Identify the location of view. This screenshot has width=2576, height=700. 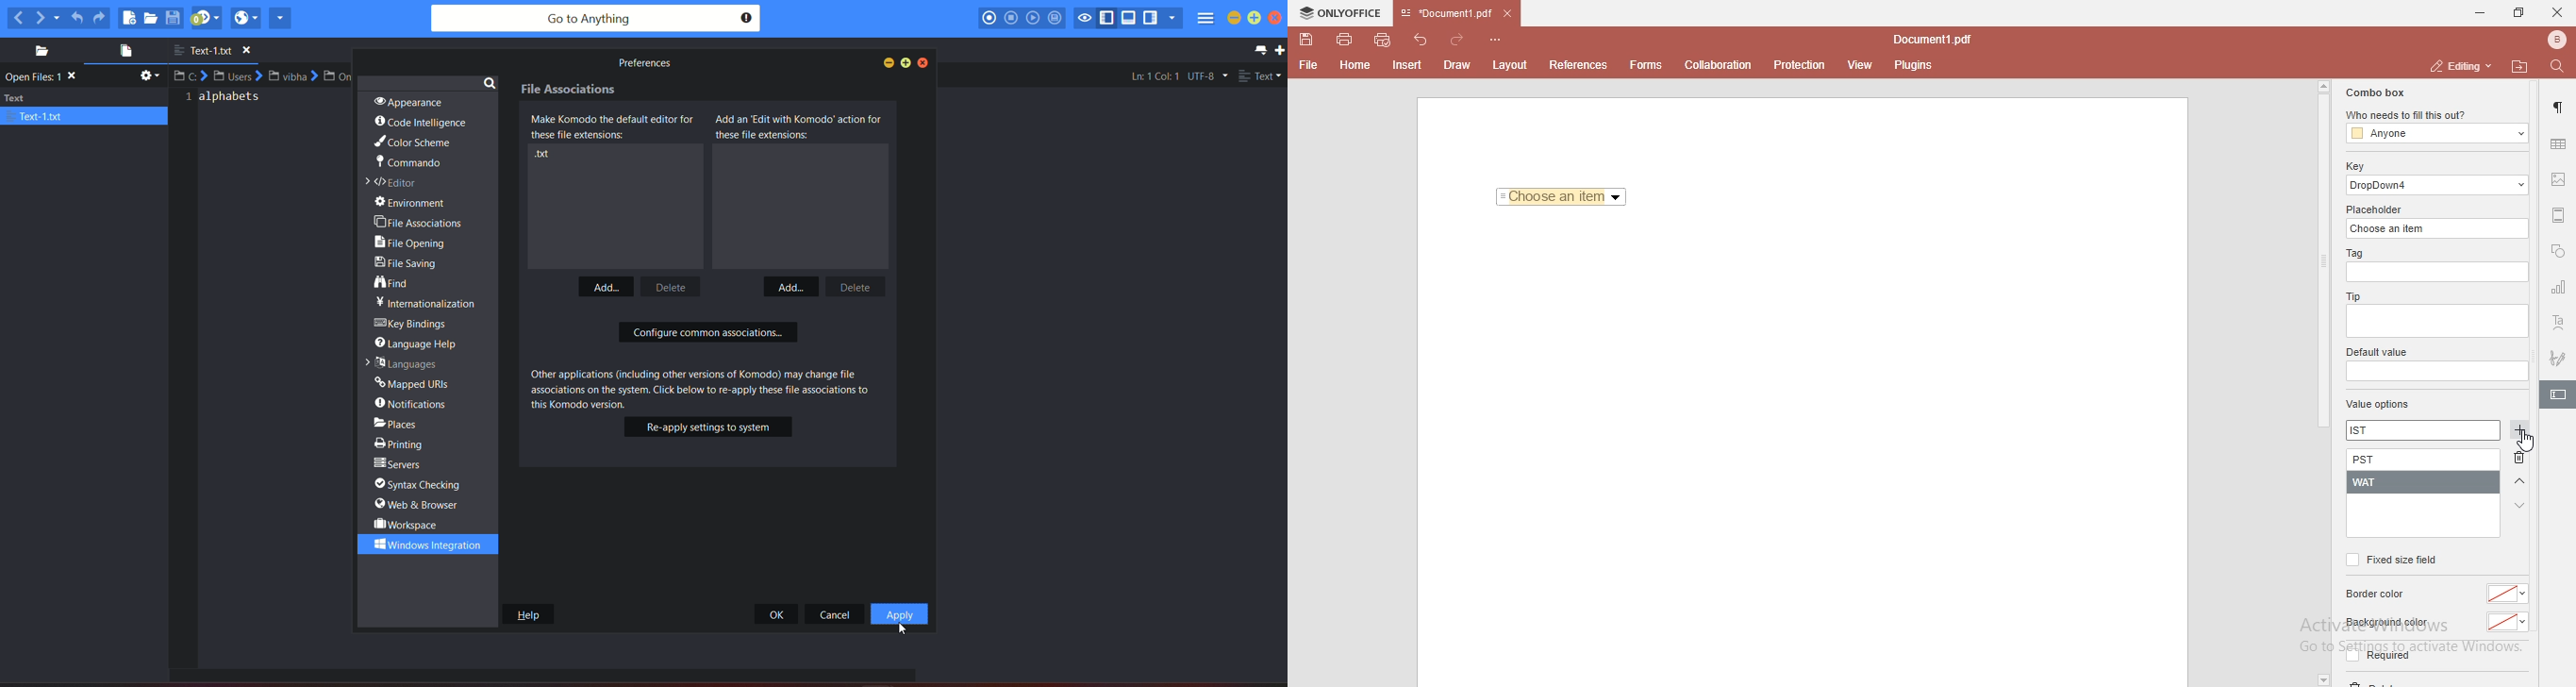
(1861, 65).